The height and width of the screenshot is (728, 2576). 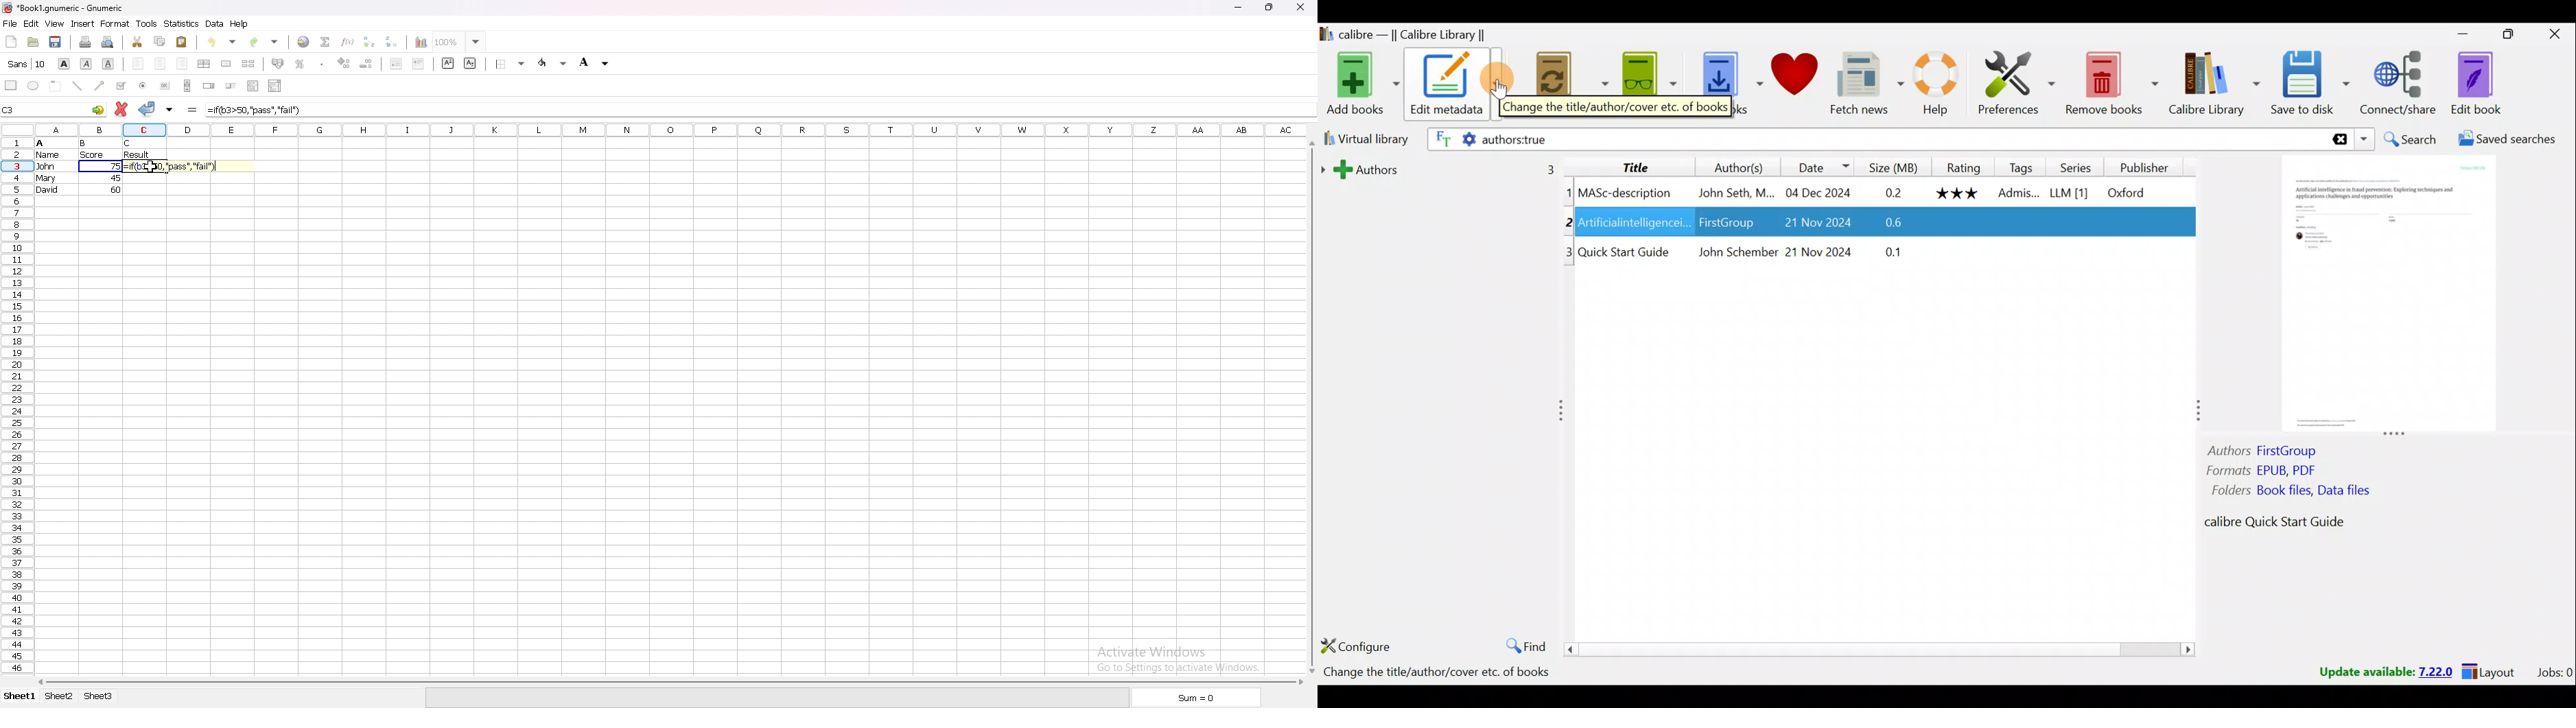 I want to click on sort ascending, so click(x=369, y=42).